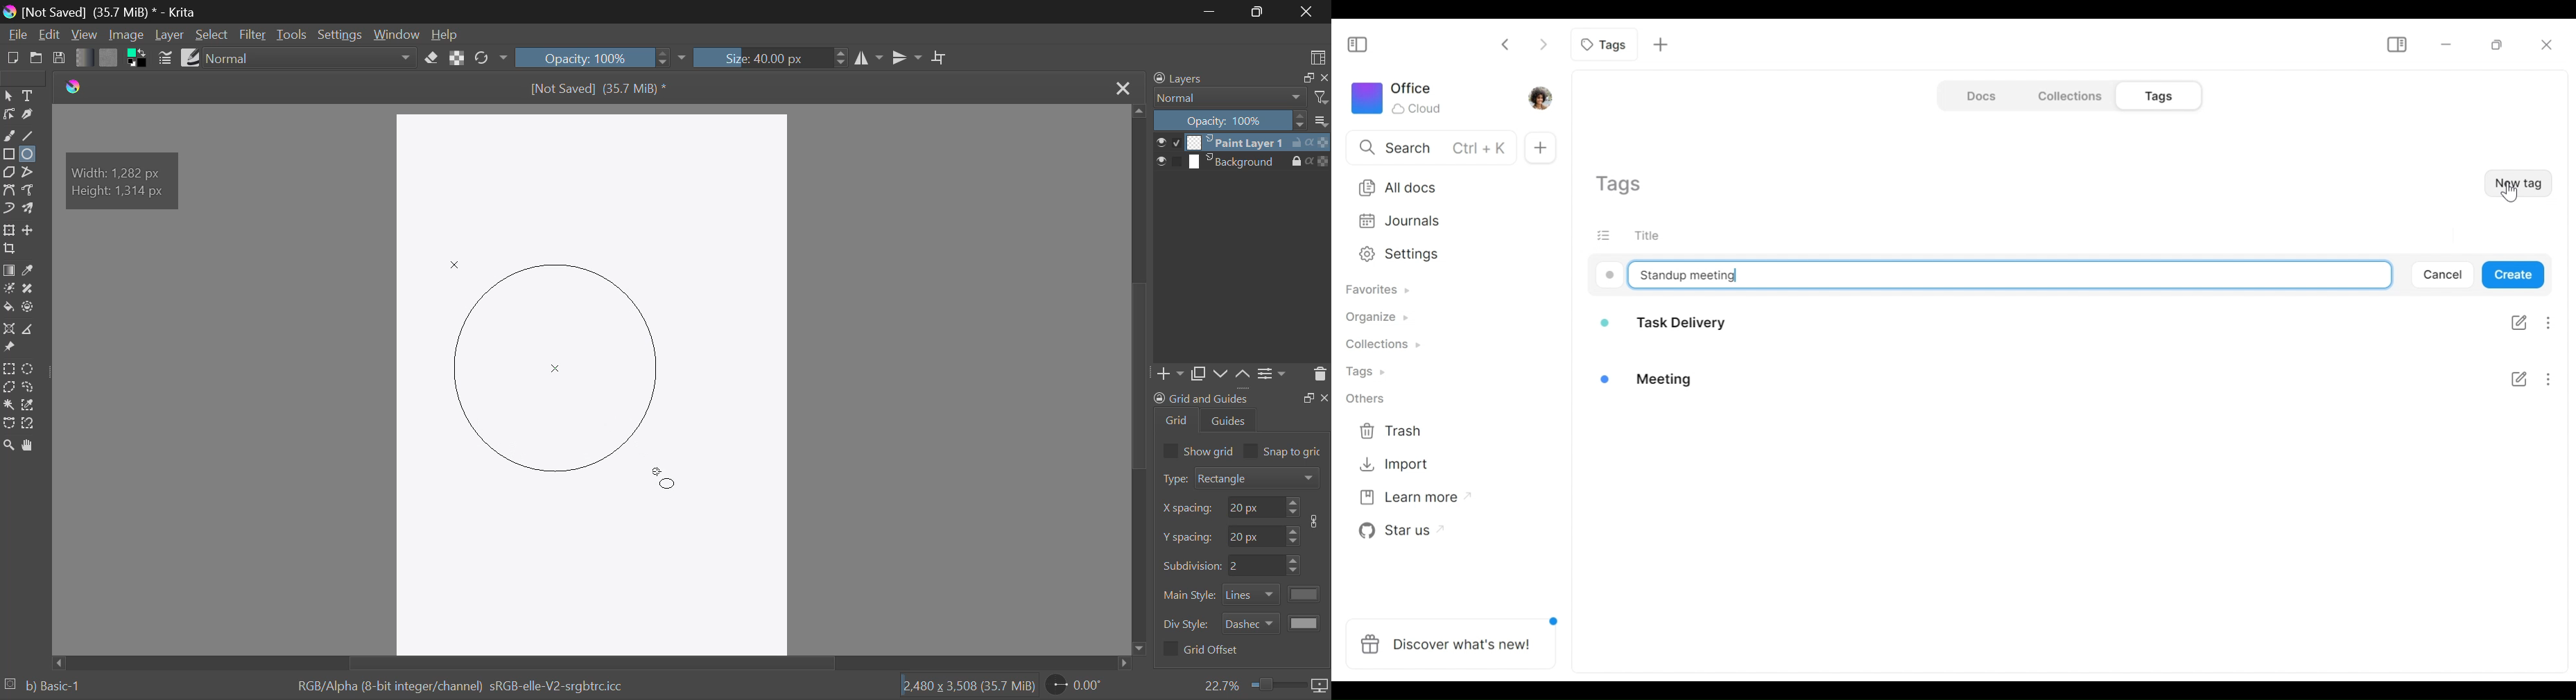  I want to click on Polygon, so click(8, 171).